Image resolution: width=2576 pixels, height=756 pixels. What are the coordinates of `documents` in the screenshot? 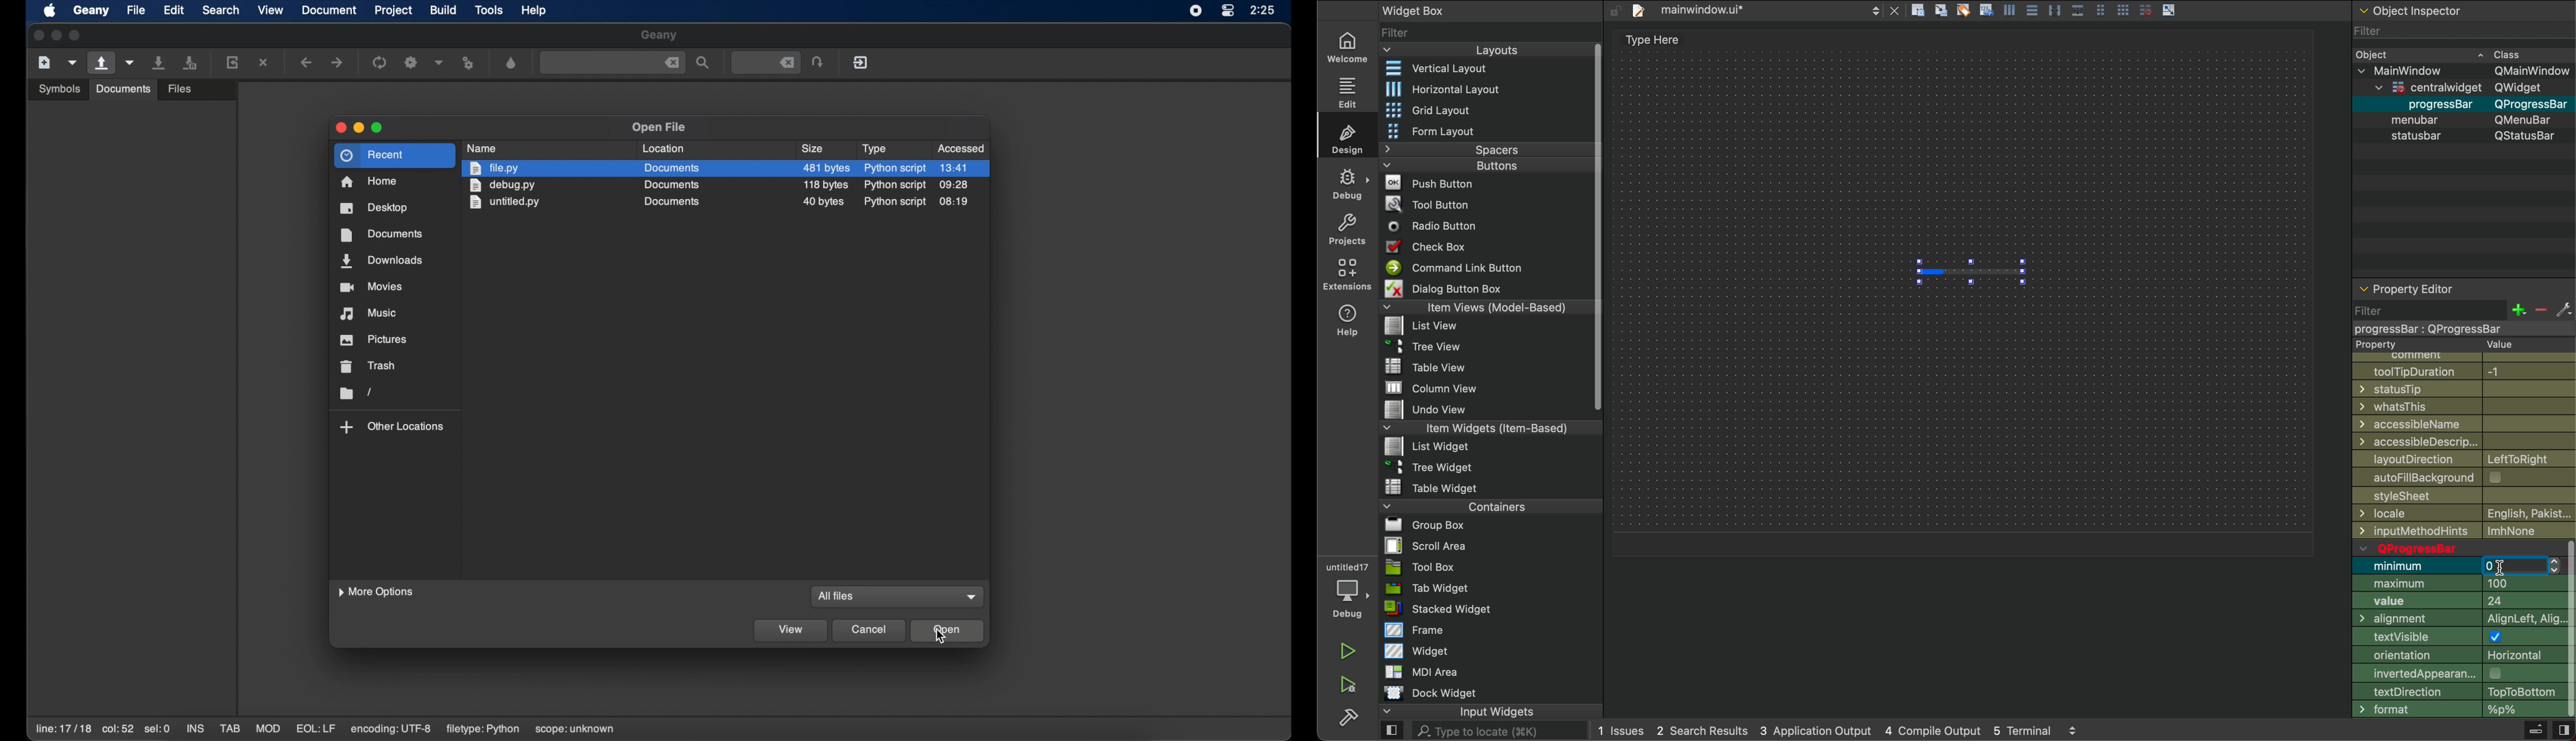 It's located at (674, 168).